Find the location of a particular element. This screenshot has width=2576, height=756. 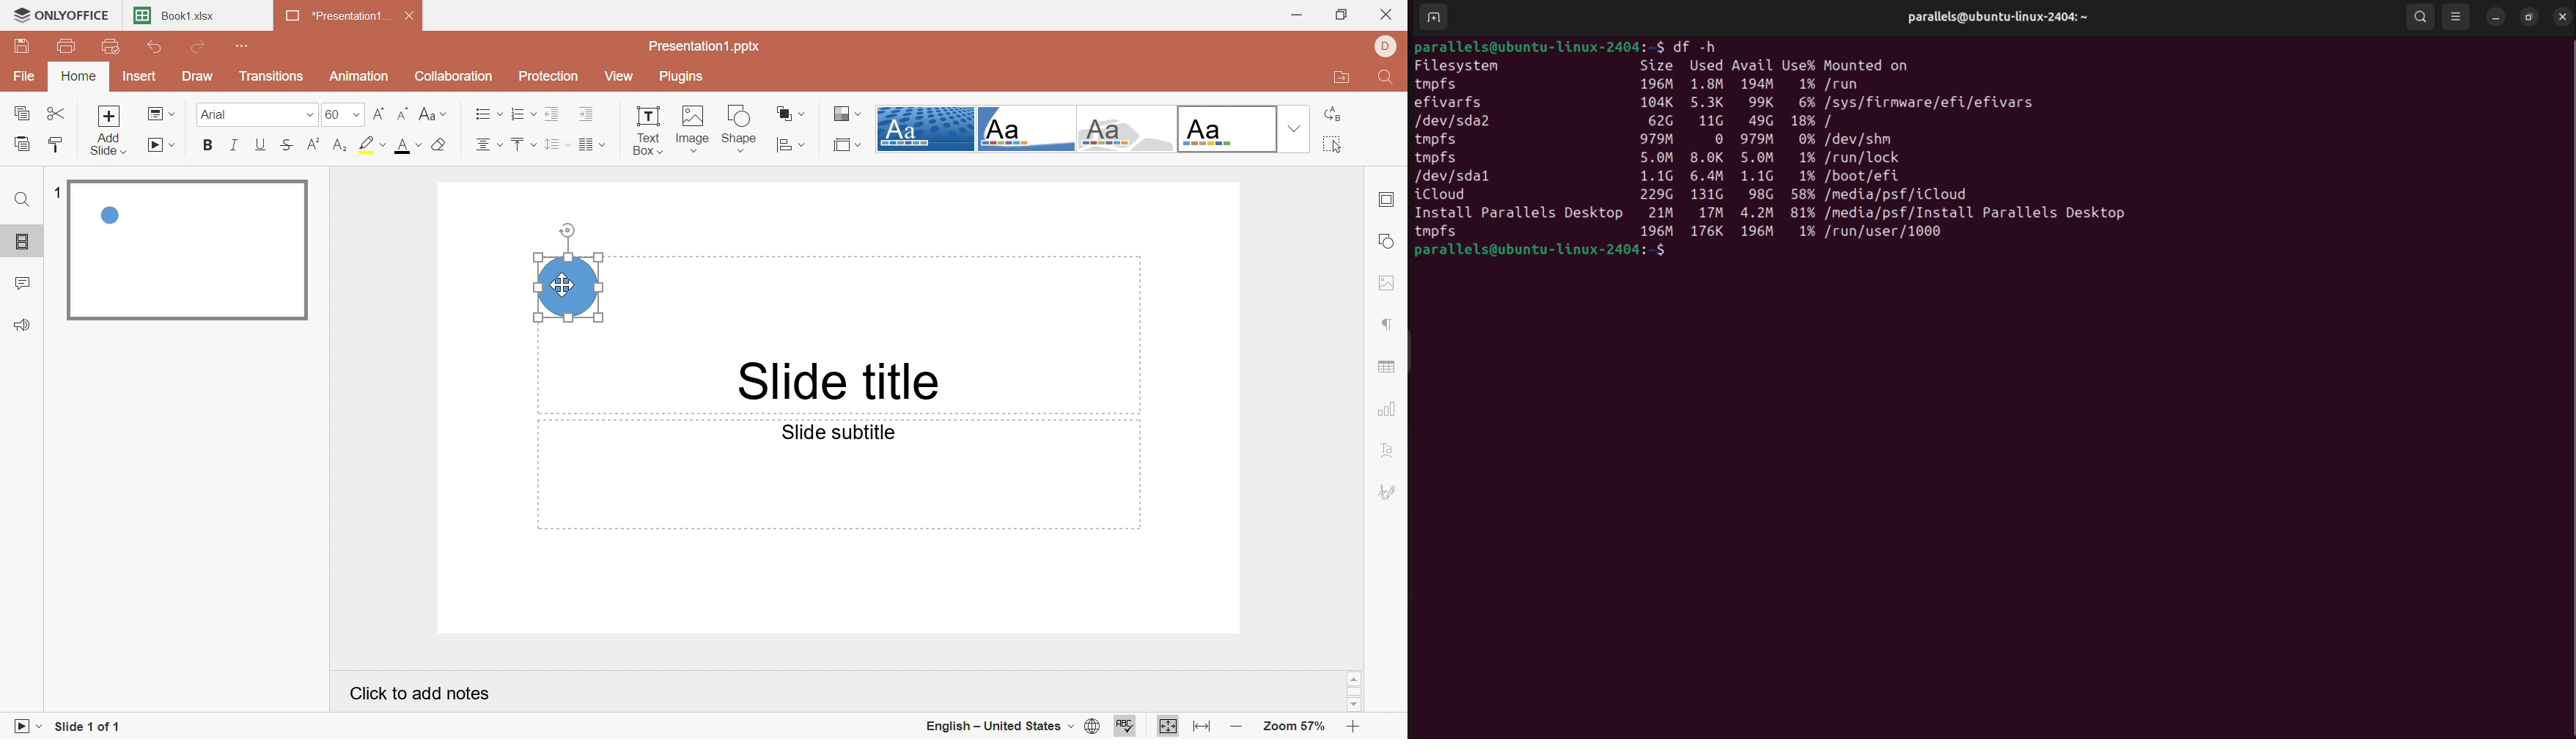

Animation is located at coordinates (360, 75).